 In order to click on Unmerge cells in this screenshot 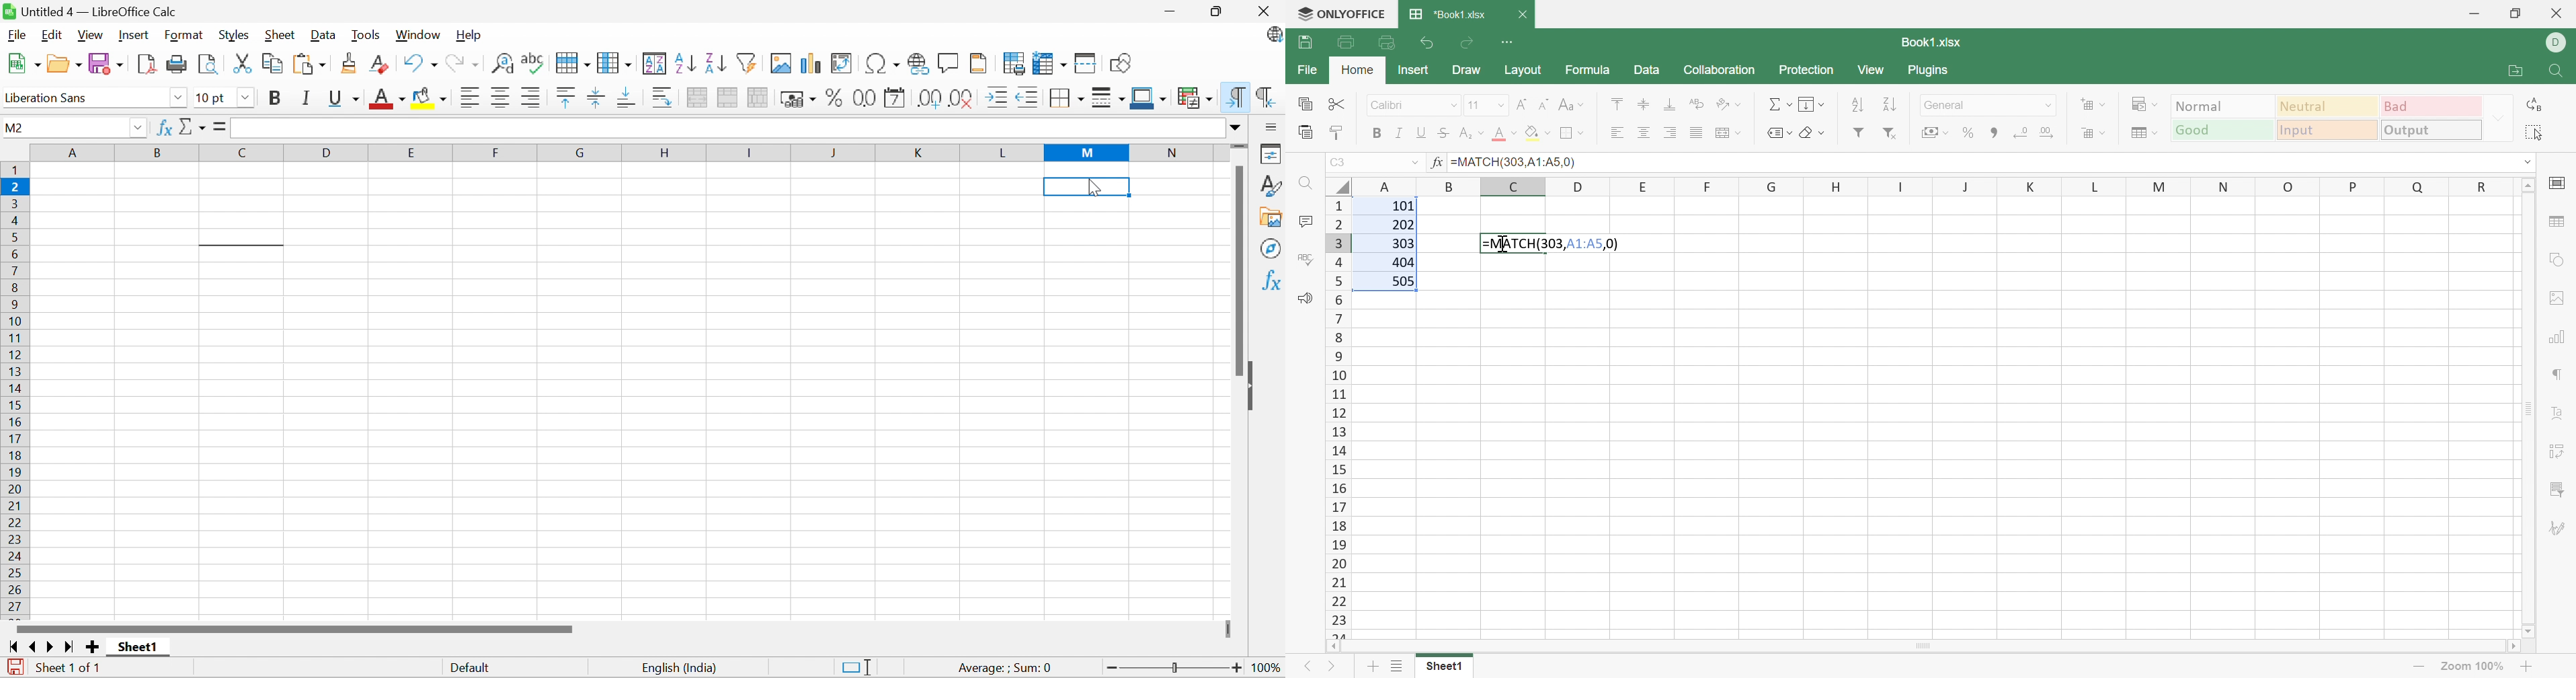, I will do `click(757, 96)`.